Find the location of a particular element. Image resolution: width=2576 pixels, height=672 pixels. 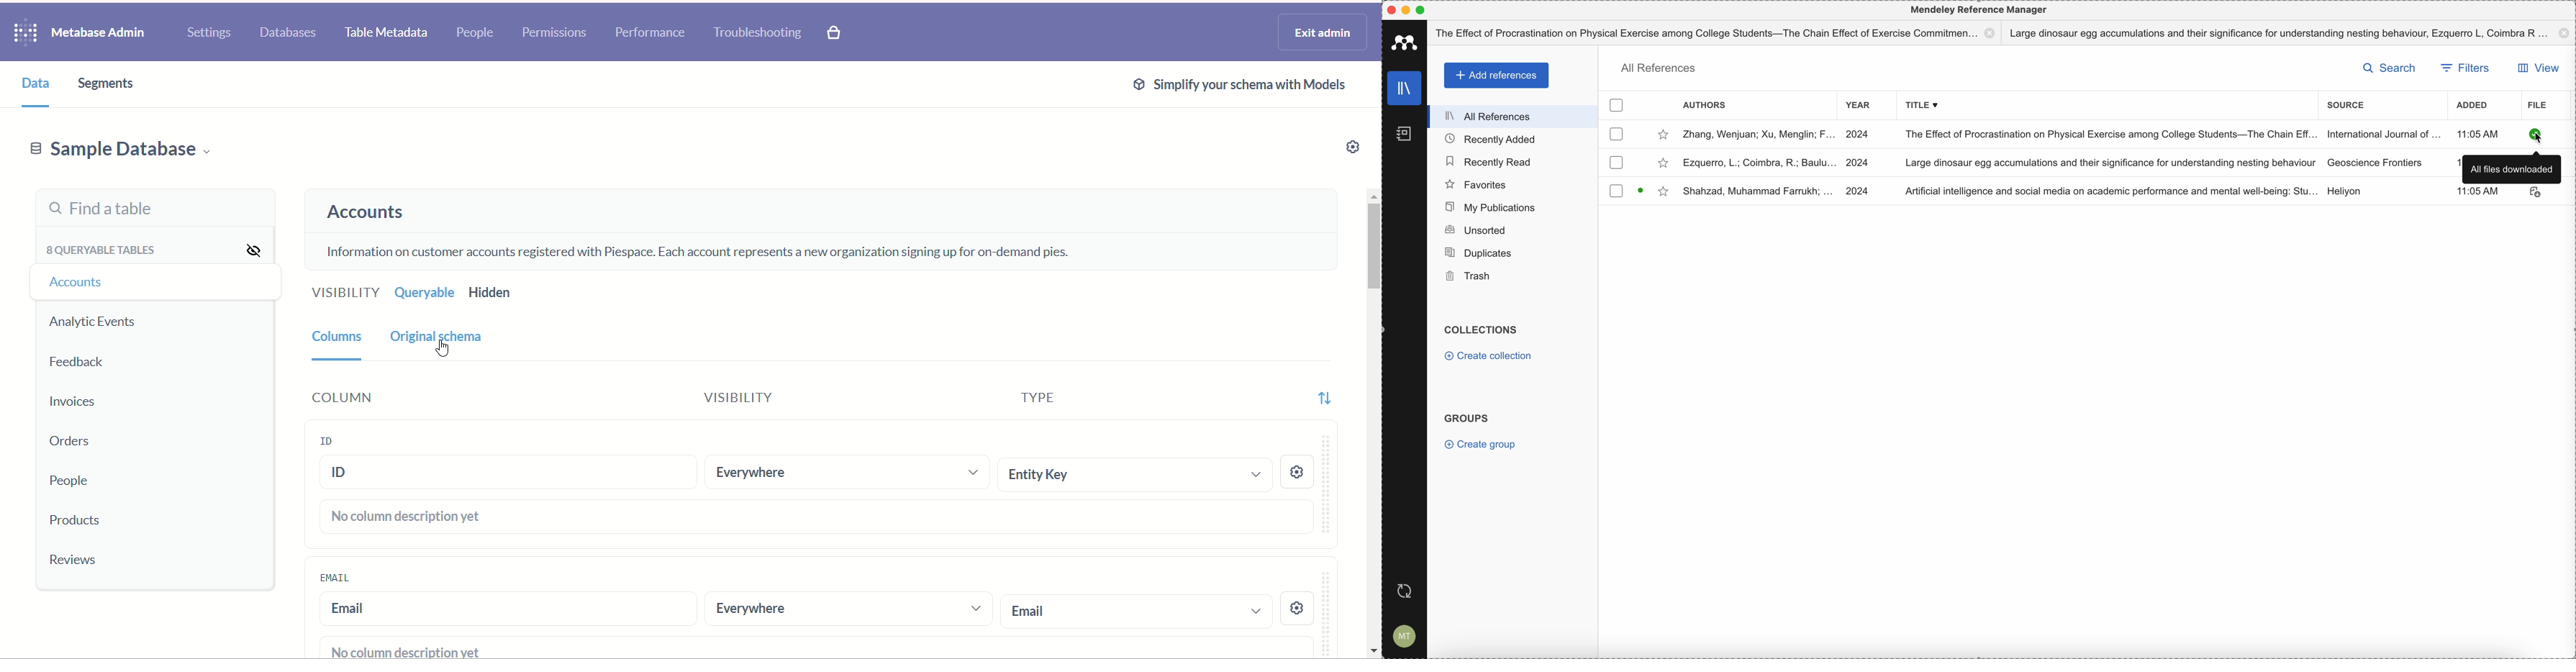

2024 is located at coordinates (1857, 134).